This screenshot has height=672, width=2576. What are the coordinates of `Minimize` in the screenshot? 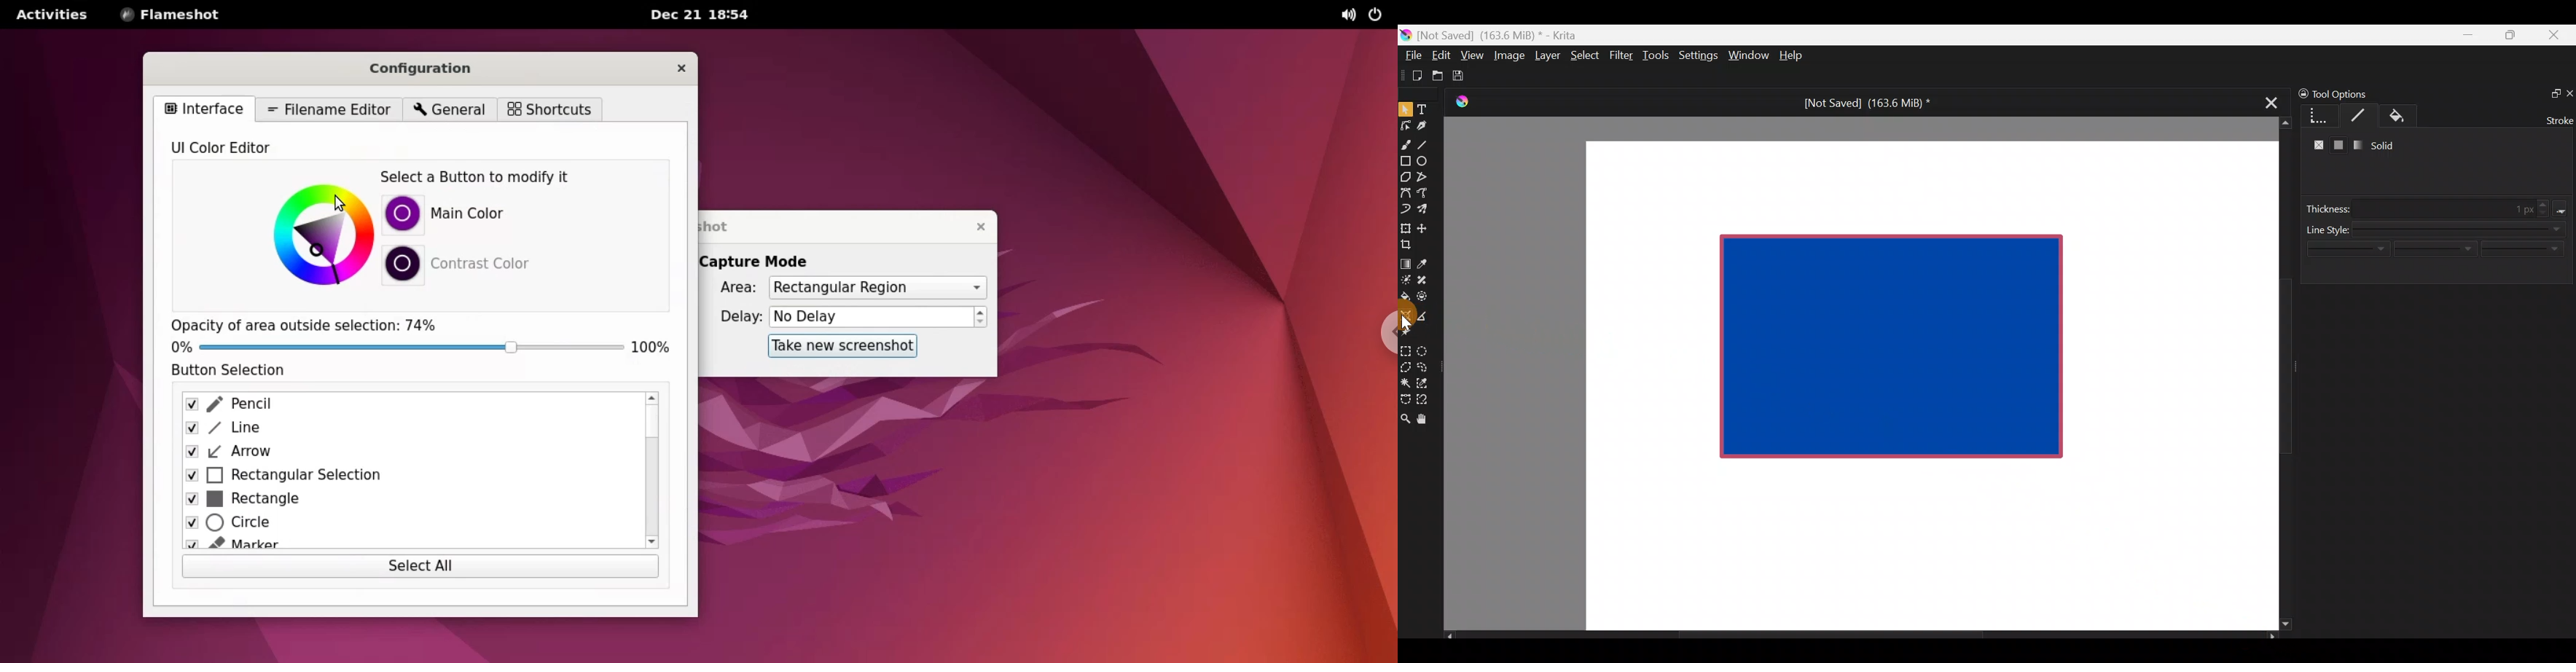 It's located at (2469, 35).